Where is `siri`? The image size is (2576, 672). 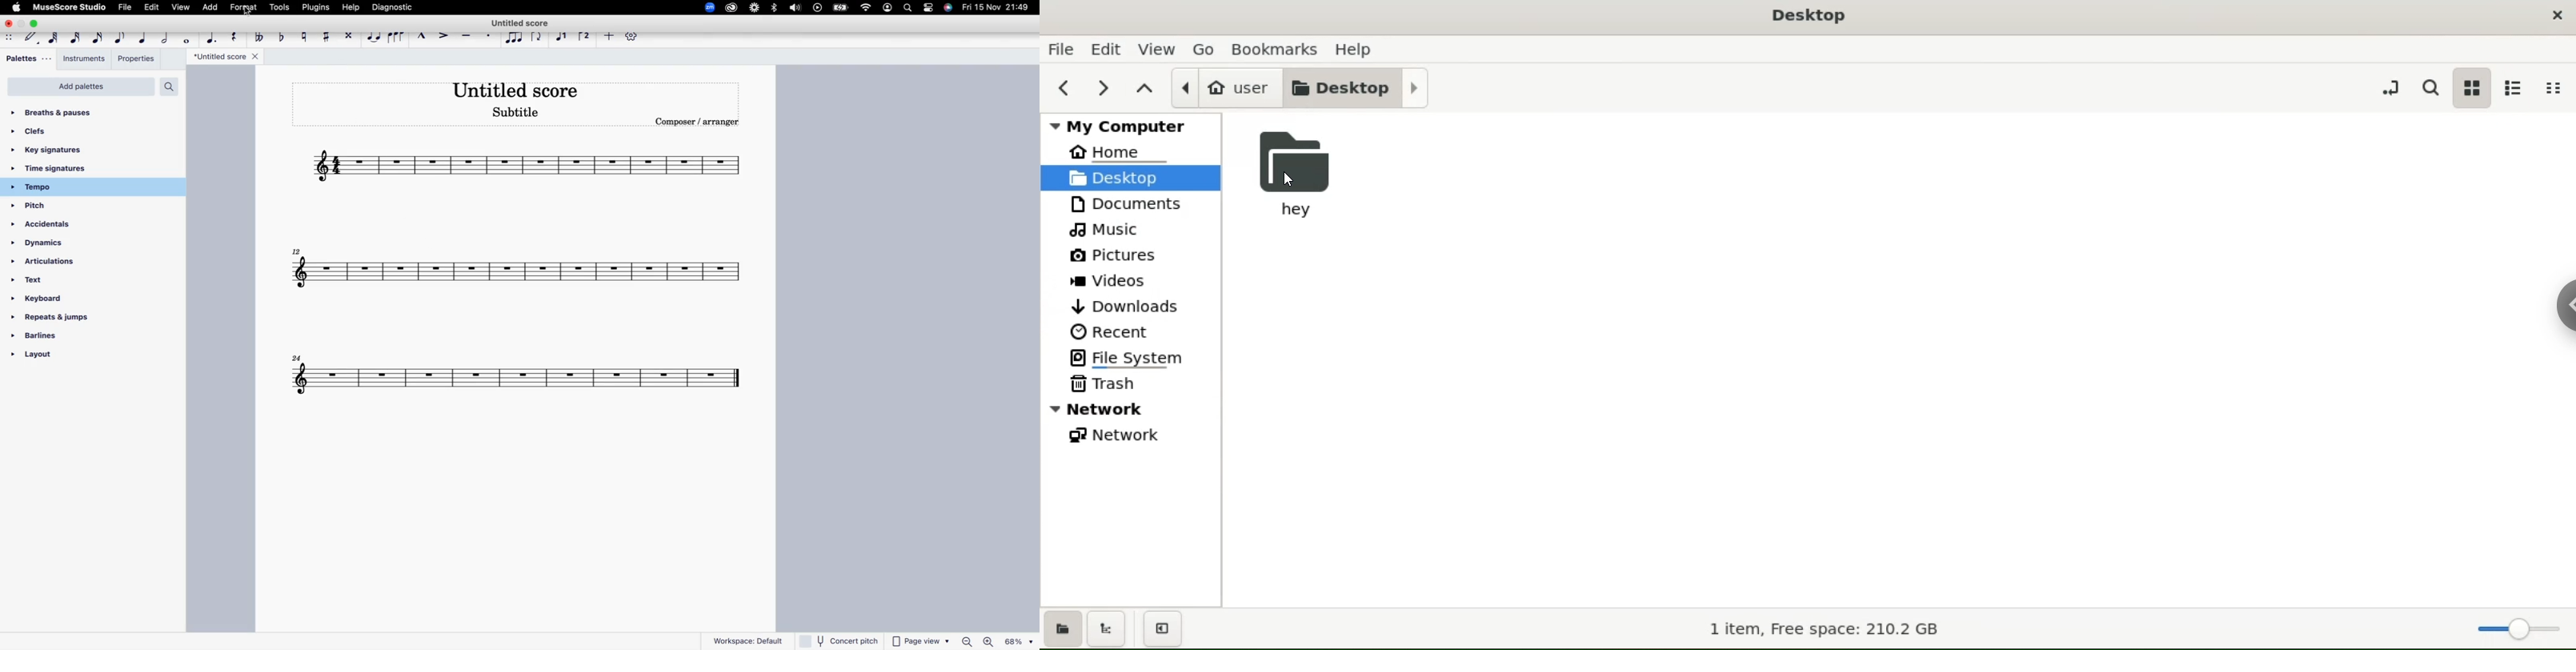
siri is located at coordinates (949, 9).